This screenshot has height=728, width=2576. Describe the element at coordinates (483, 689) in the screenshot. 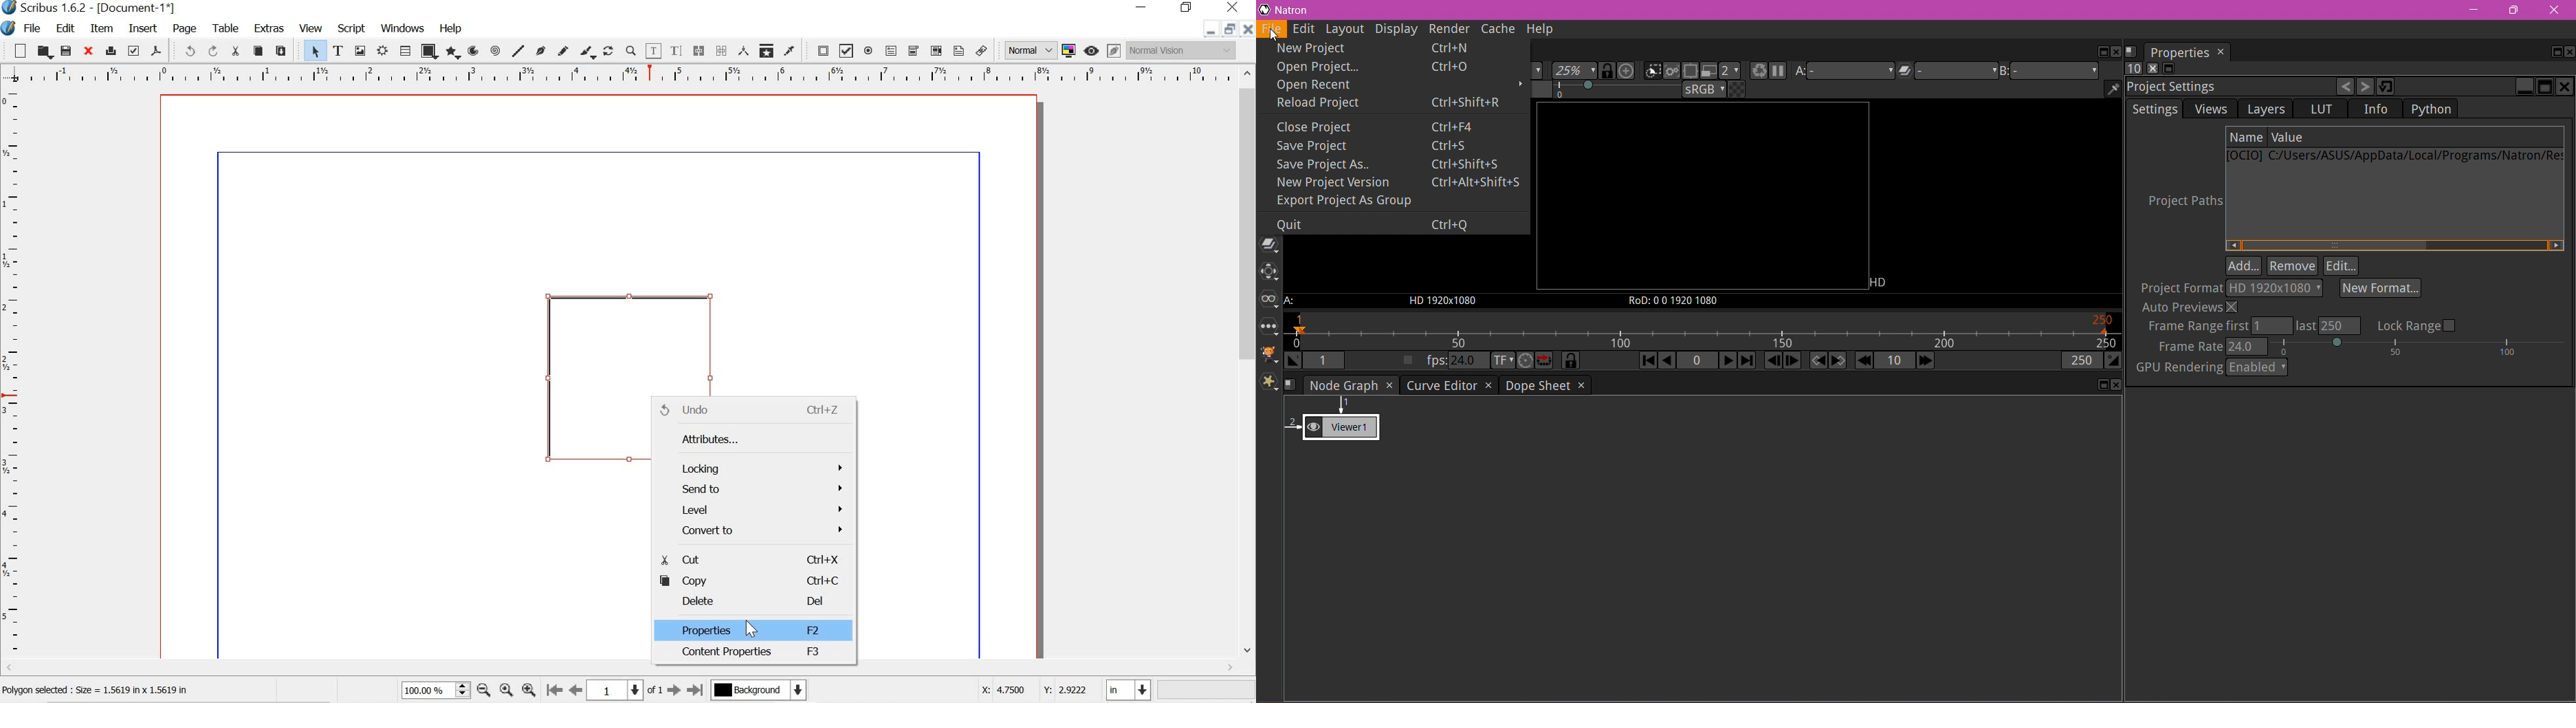

I see `zoom out` at that location.